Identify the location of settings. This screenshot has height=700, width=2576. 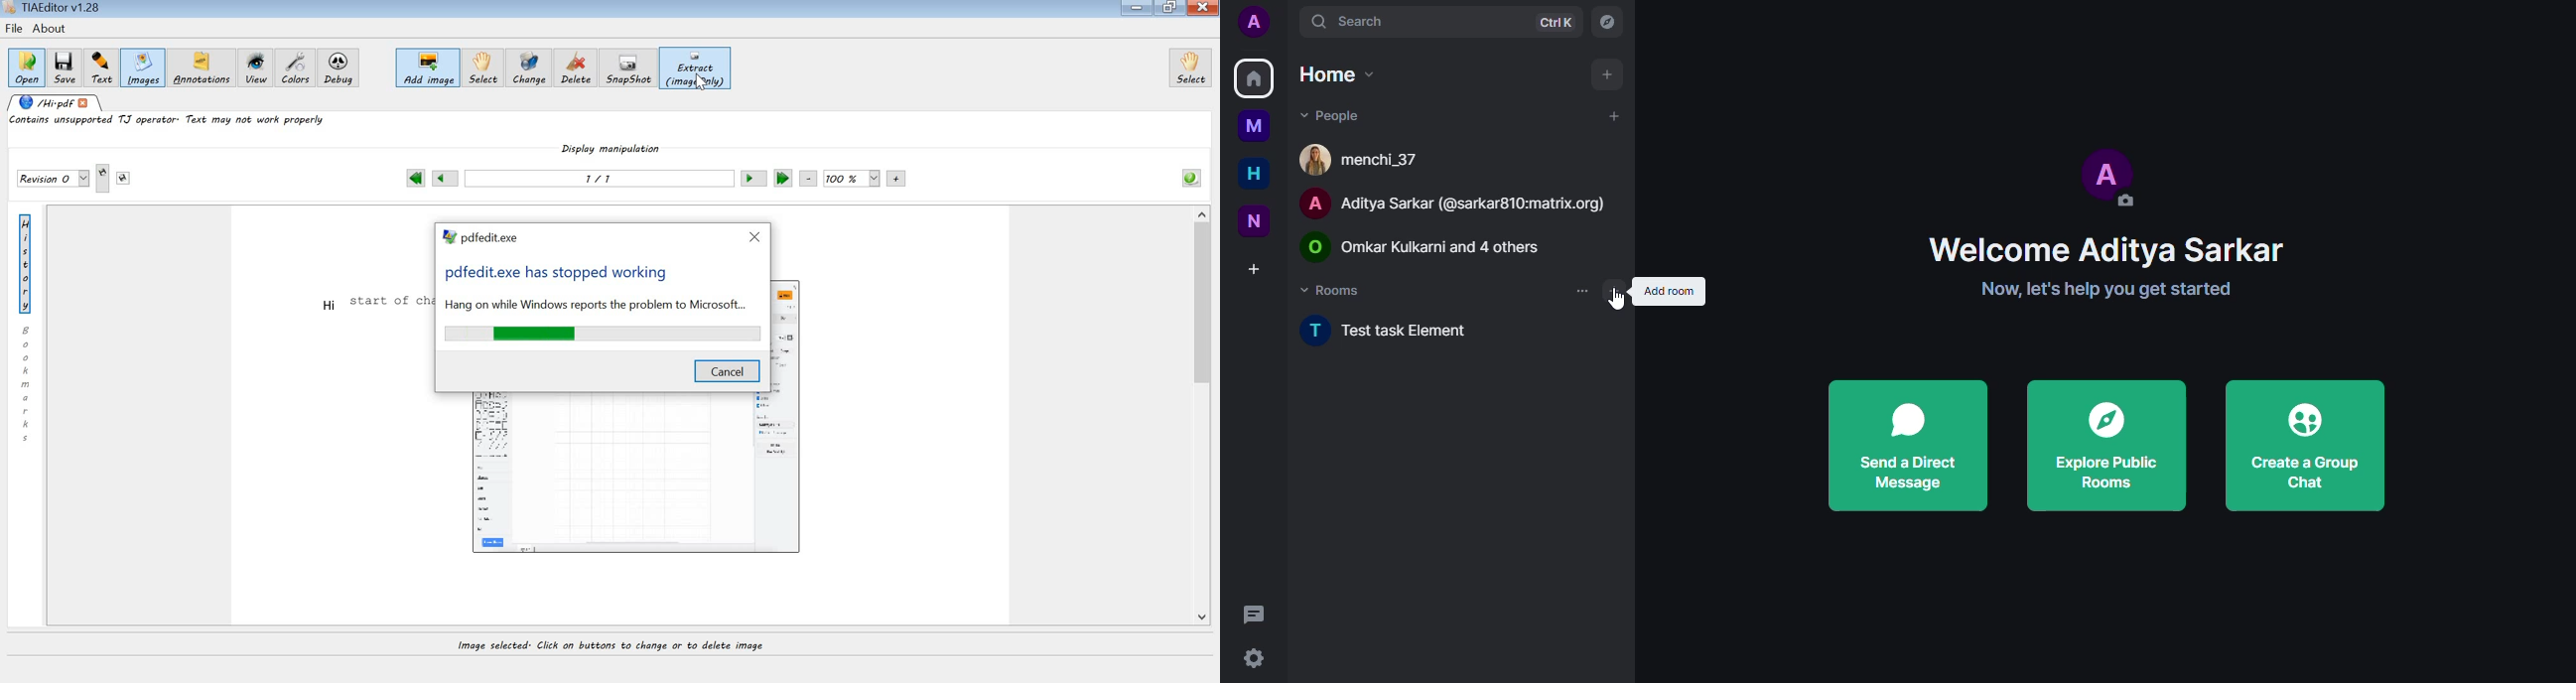
(1257, 658).